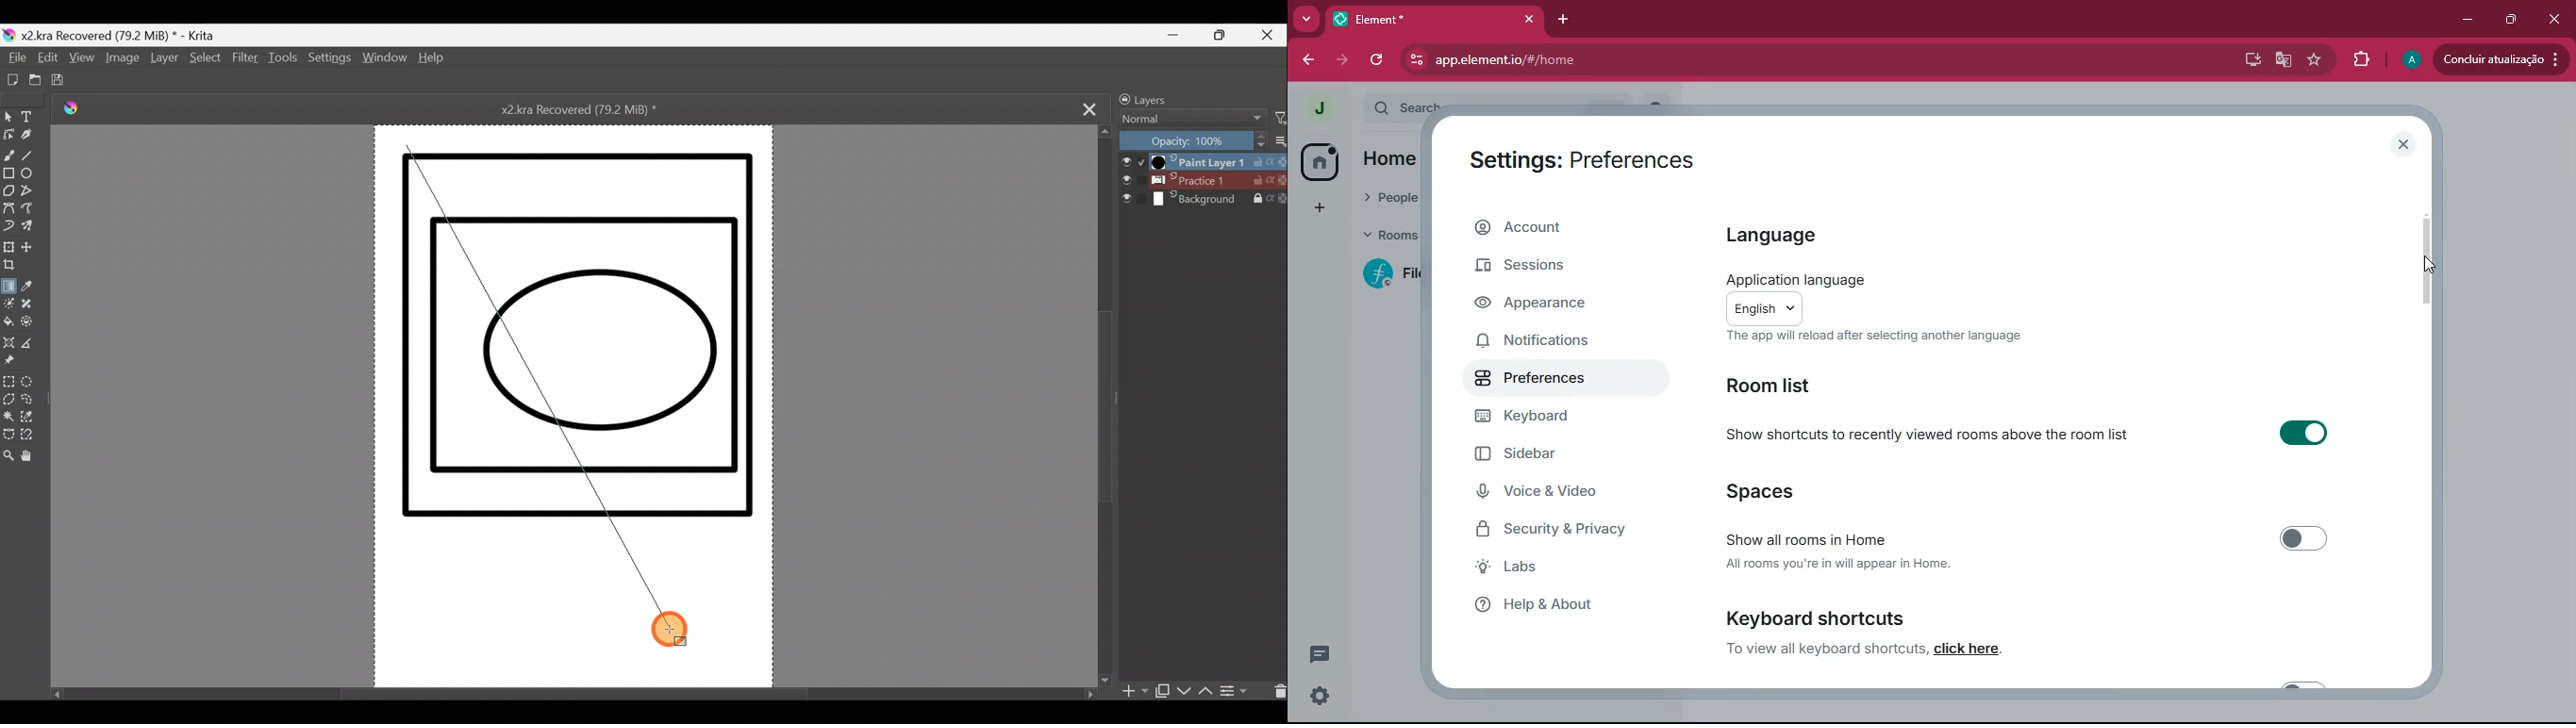 The width and height of the screenshot is (2576, 728). What do you see at coordinates (29, 440) in the screenshot?
I see `Magnetic curve selection tool` at bounding box center [29, 440].